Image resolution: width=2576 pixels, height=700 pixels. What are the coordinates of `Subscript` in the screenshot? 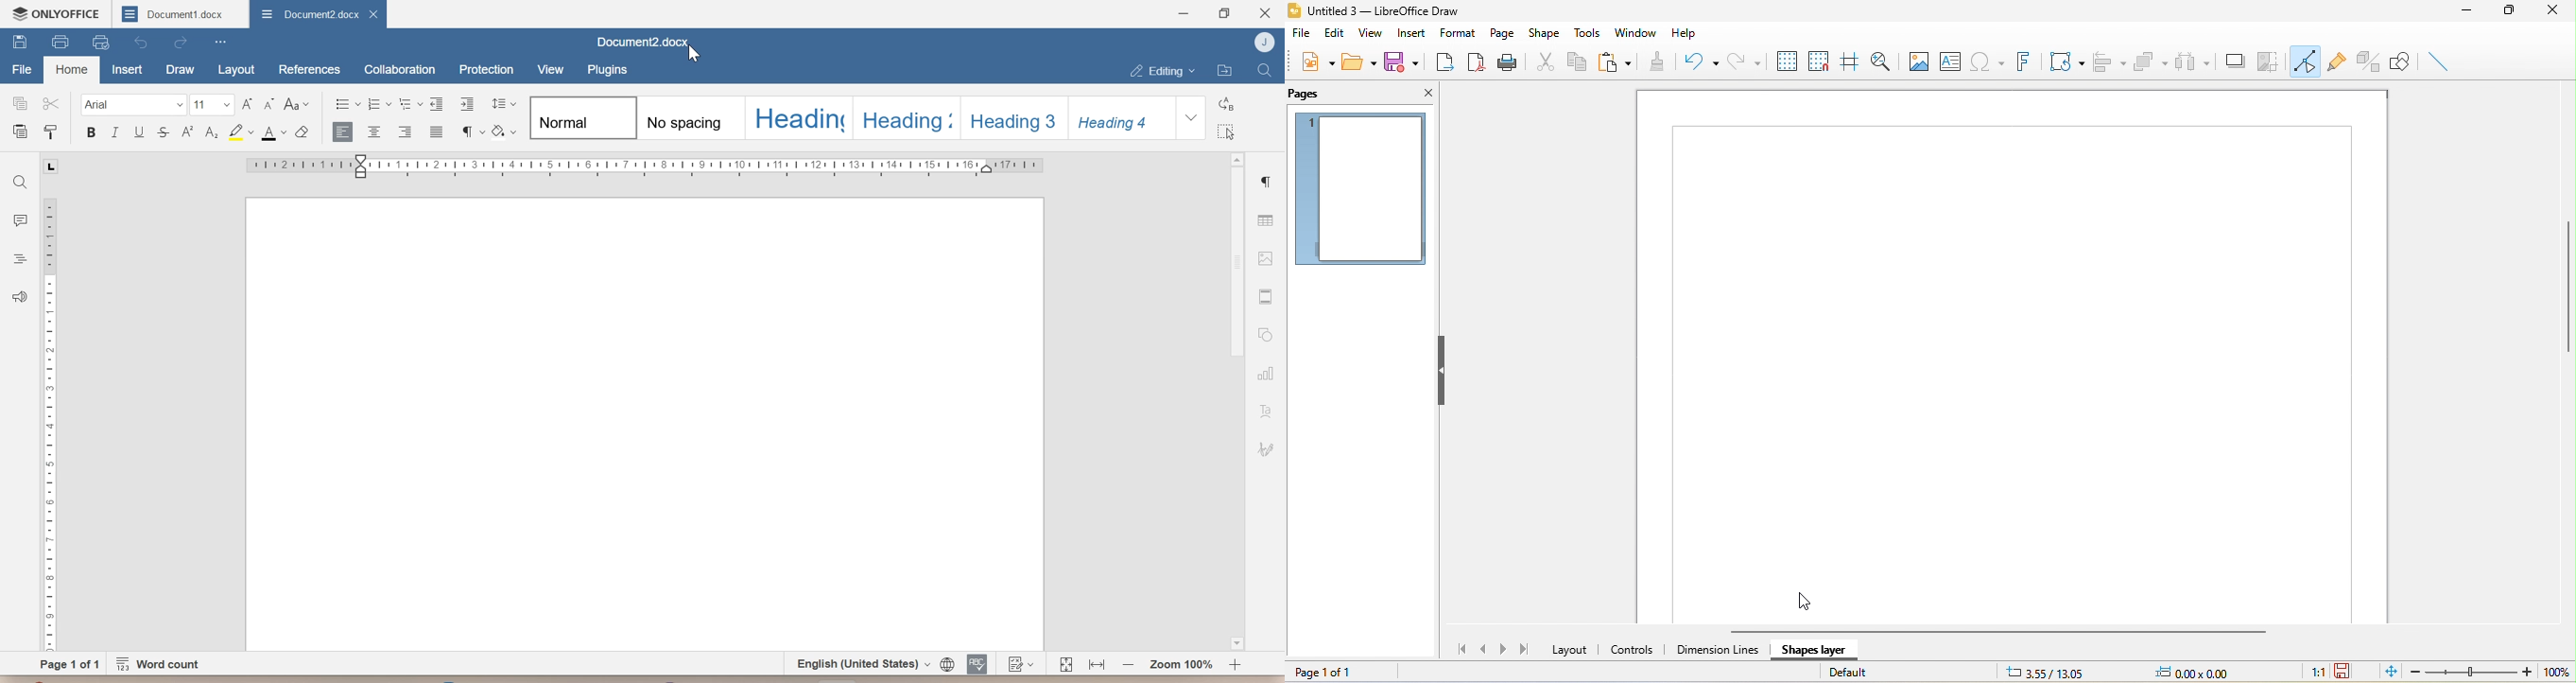 It's located at (211, 132).